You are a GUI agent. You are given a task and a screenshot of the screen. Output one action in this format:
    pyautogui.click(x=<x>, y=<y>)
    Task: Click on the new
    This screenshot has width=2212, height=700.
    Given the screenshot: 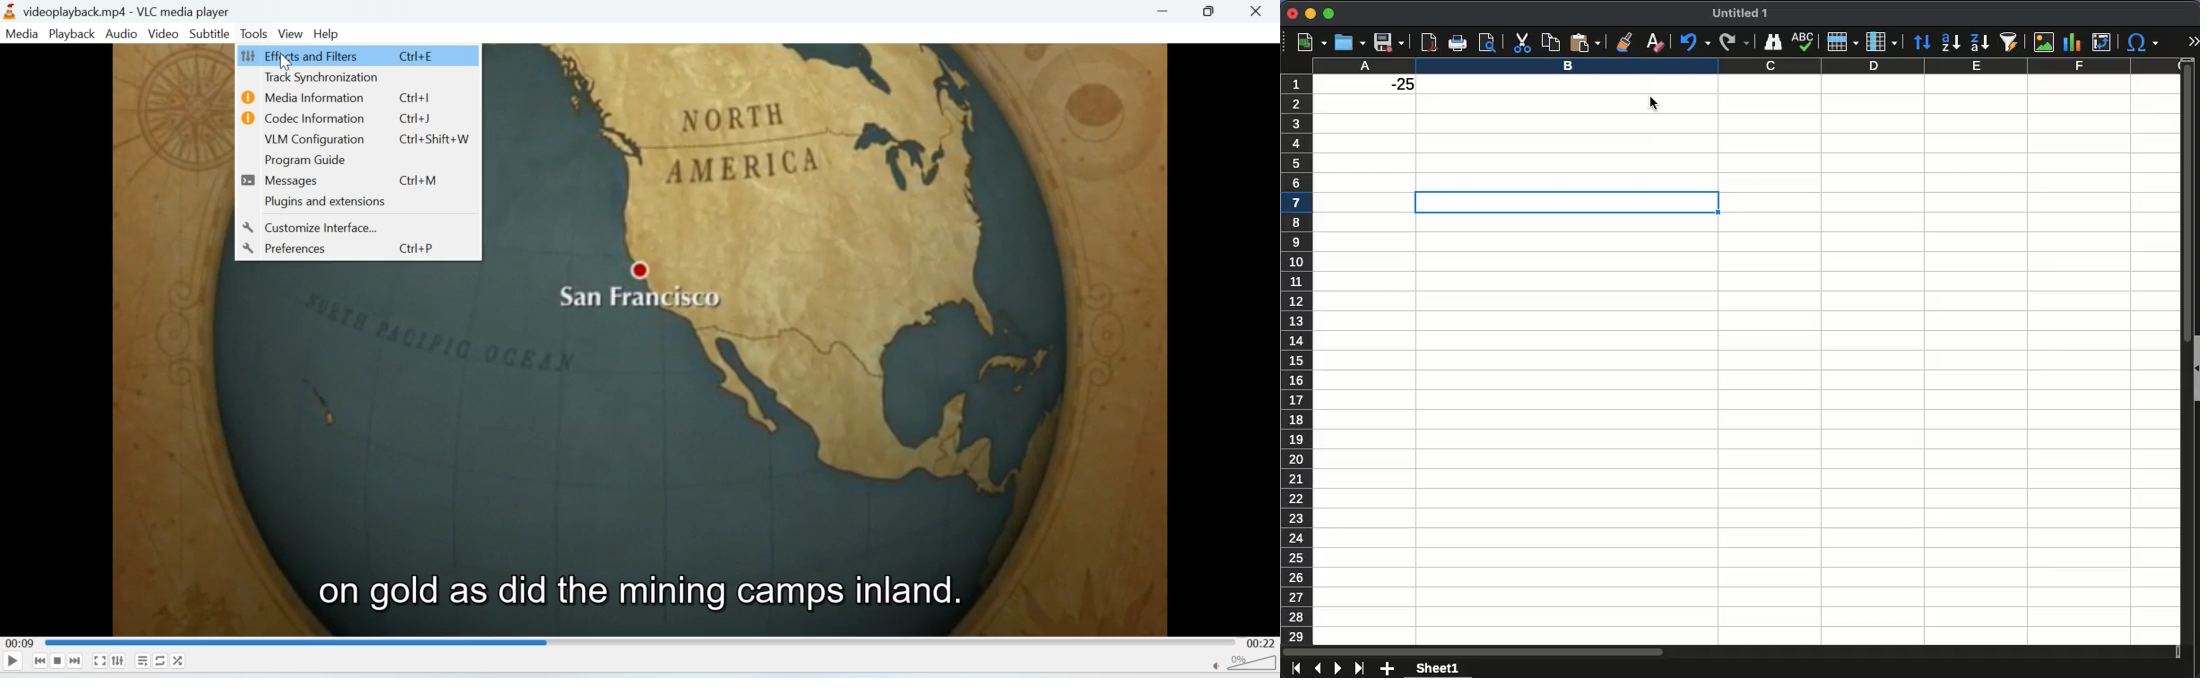 What is the action you would take?
    pyautogui.click(x=1308, y=42)
    